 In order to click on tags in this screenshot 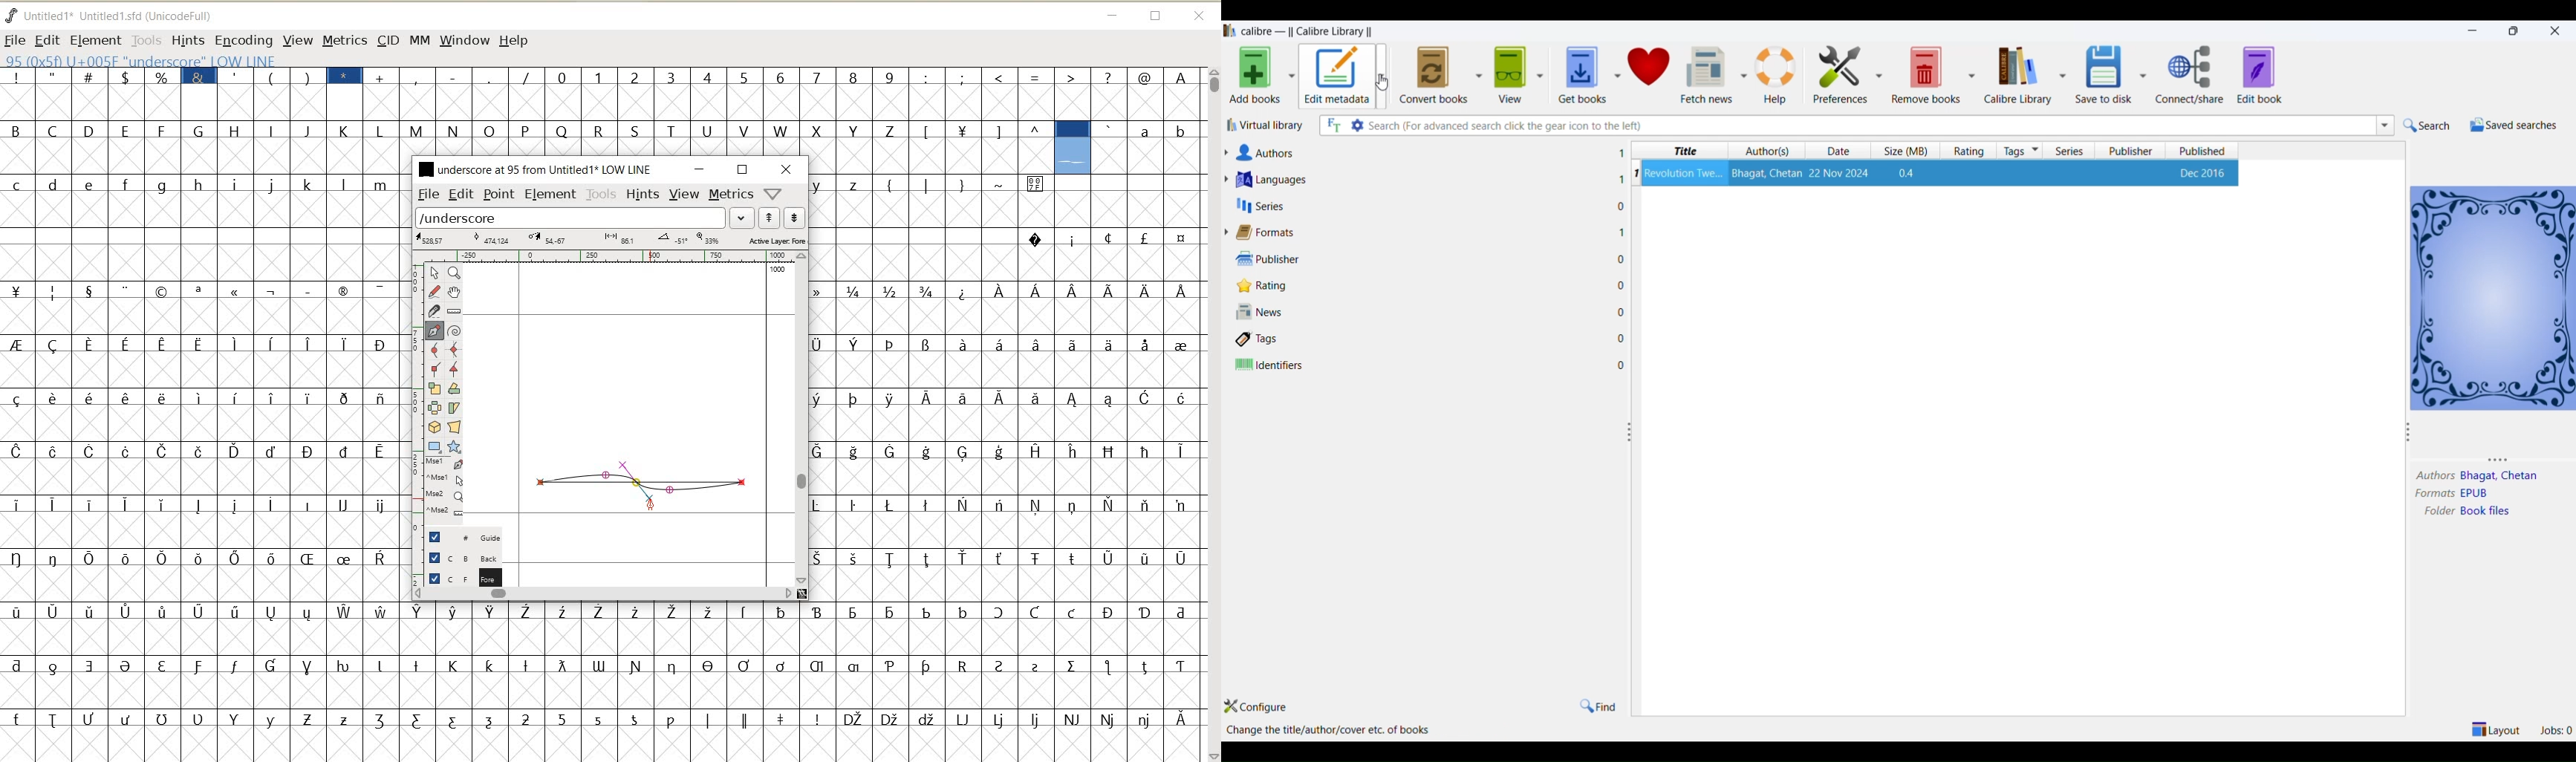, I will do `click(2021, 150)`.